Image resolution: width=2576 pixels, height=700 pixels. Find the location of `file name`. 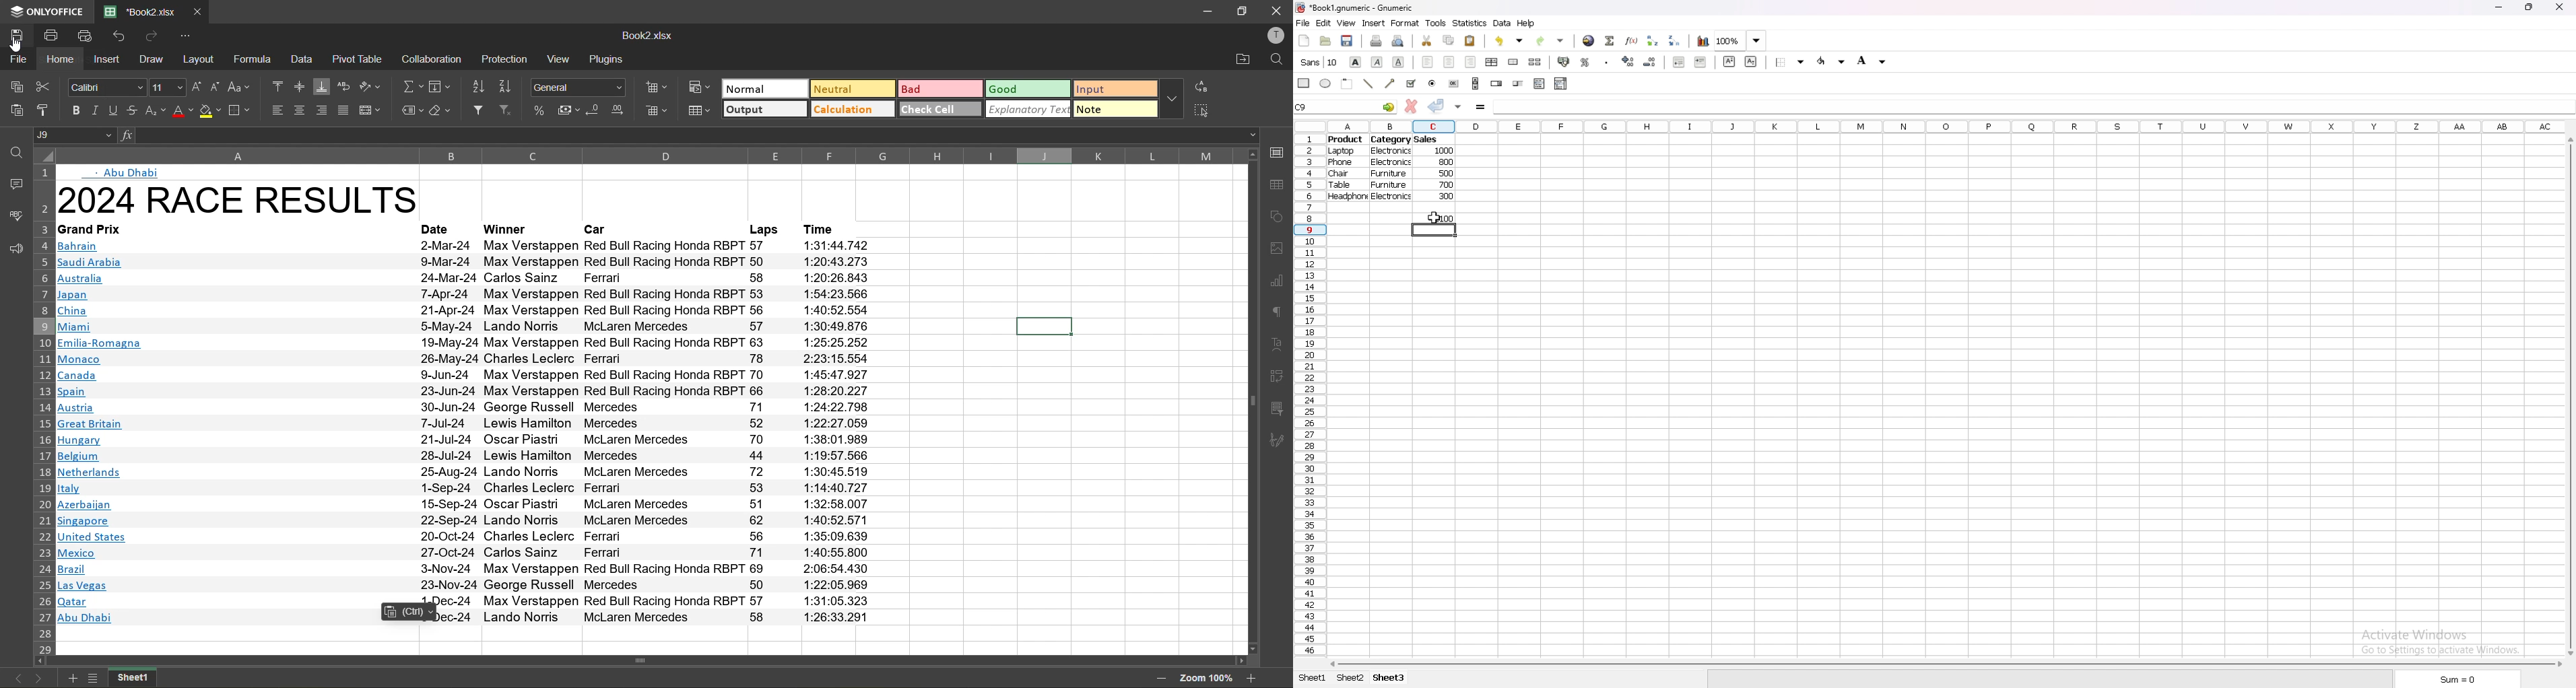

file name is located at coordinates (1355, 8).